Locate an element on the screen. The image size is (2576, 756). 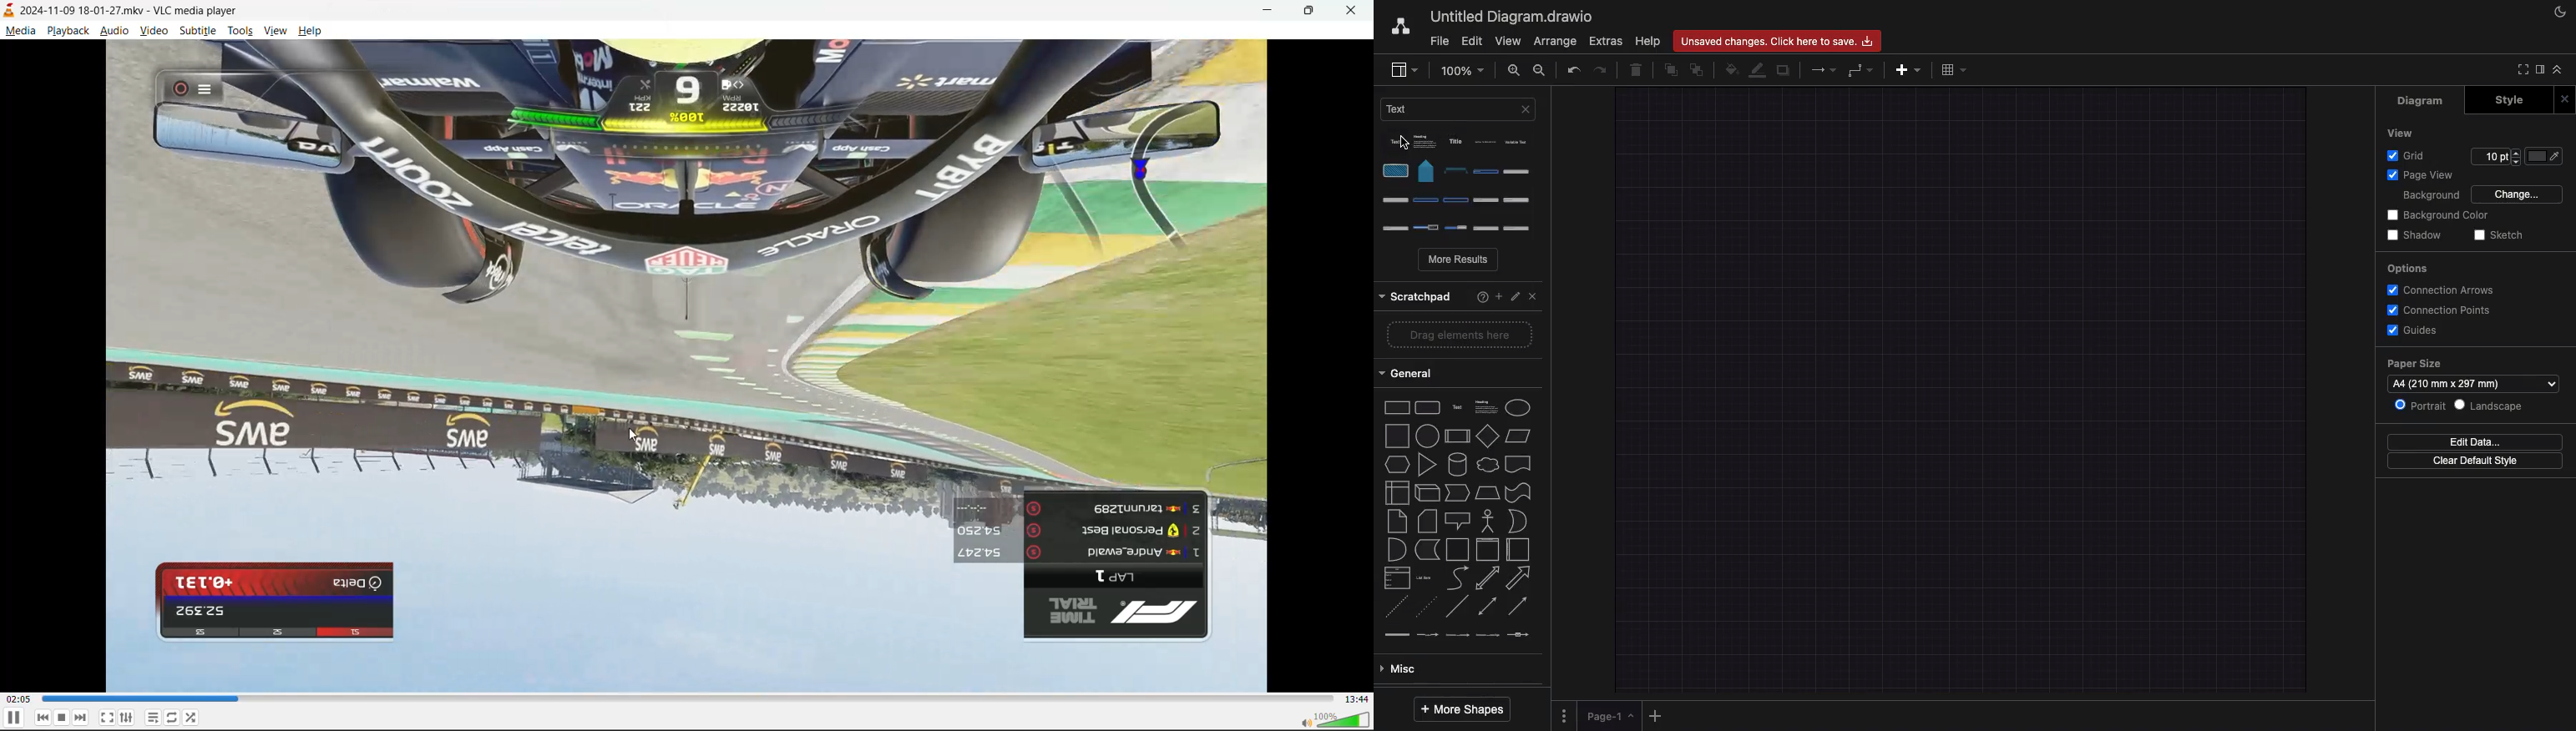
Connection arrows is located at coordinates (2440, 290).